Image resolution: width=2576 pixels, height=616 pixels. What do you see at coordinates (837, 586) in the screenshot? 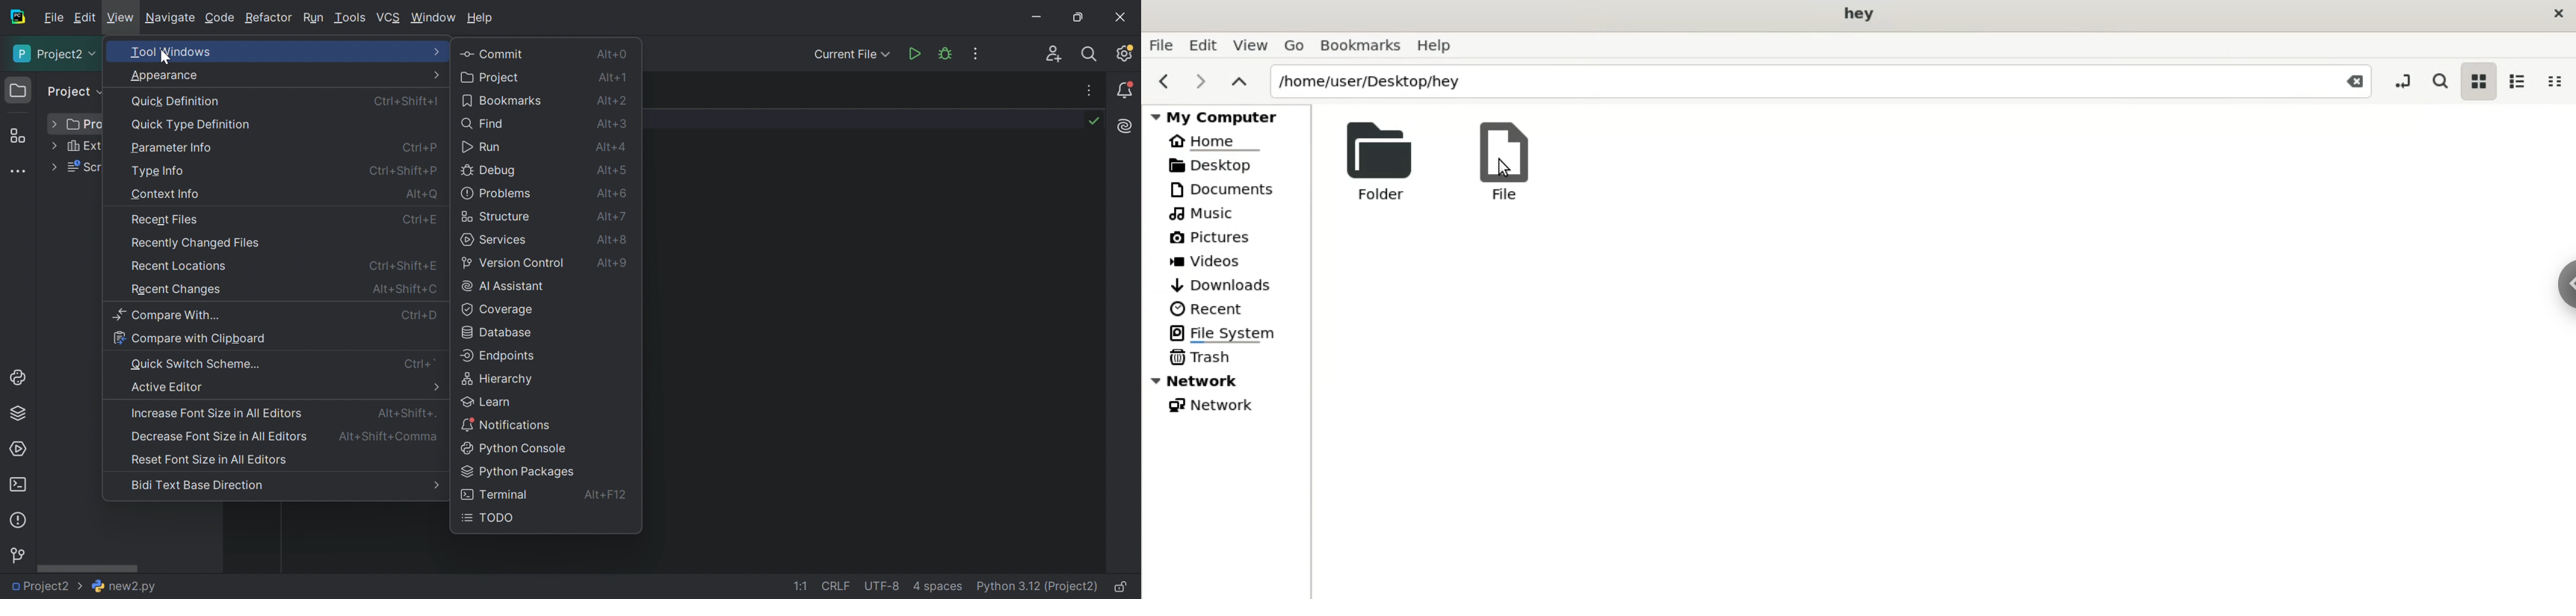
I see `CRLF` at bounding box center [837, 586].